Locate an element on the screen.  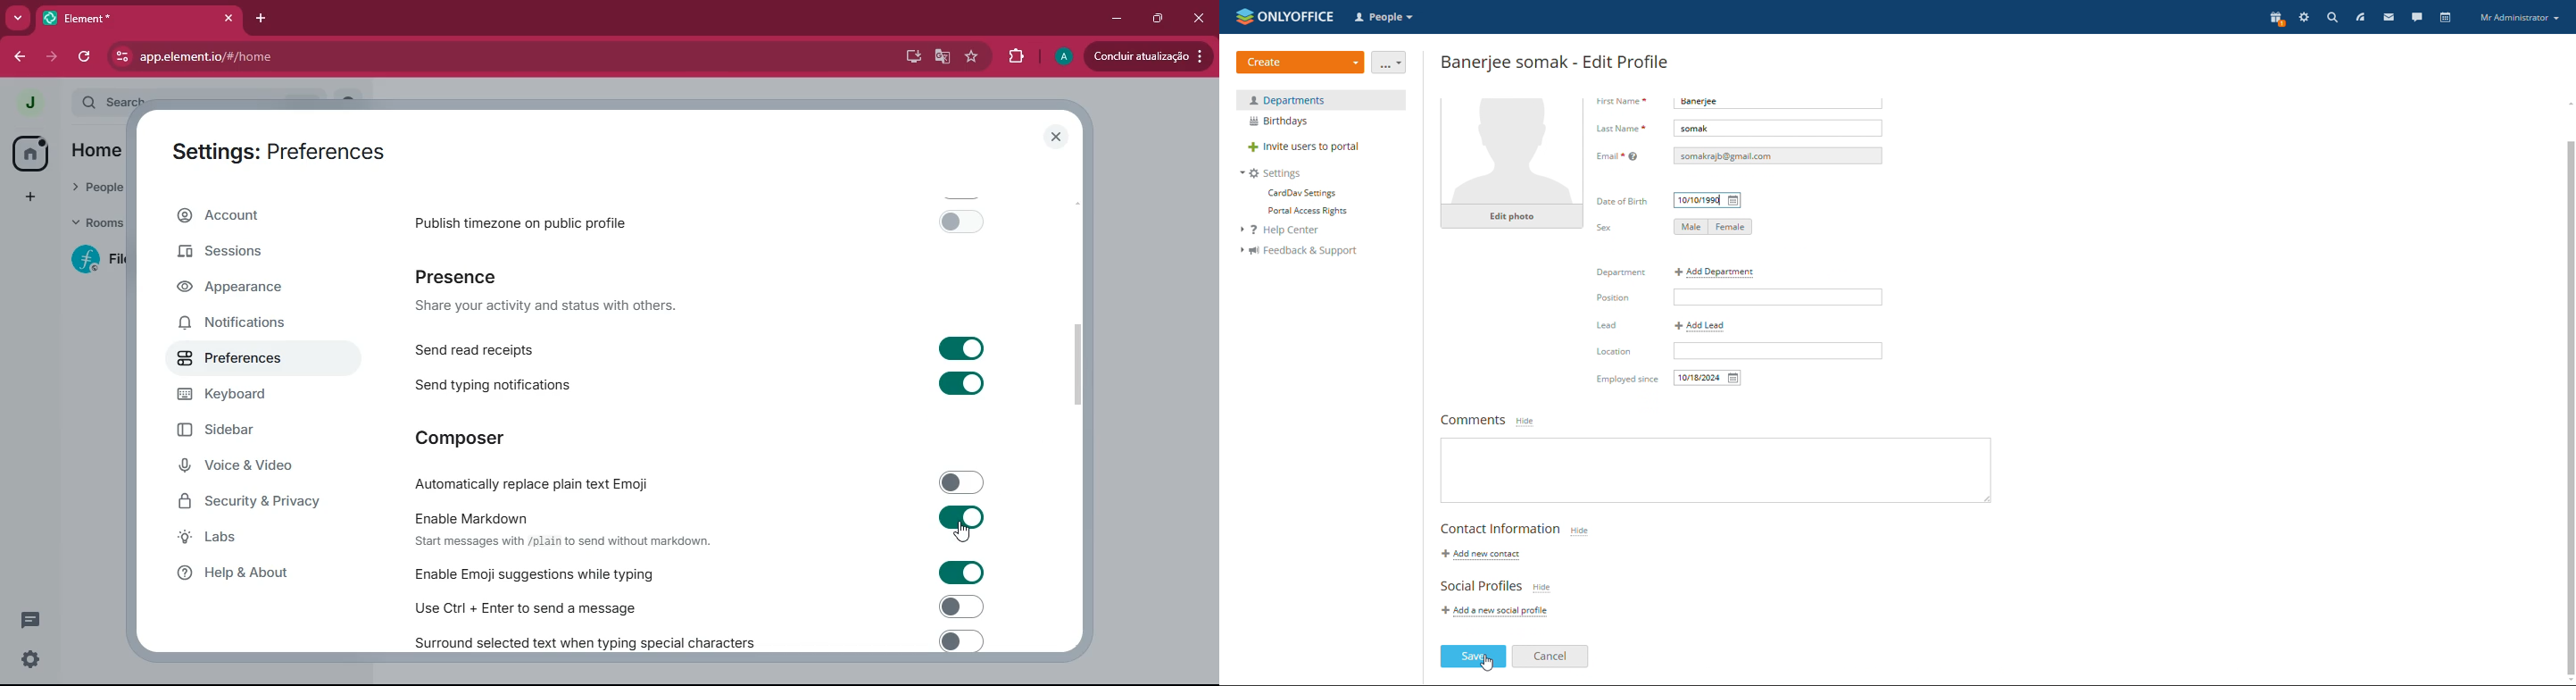
back is located at coordinates (16, 57).